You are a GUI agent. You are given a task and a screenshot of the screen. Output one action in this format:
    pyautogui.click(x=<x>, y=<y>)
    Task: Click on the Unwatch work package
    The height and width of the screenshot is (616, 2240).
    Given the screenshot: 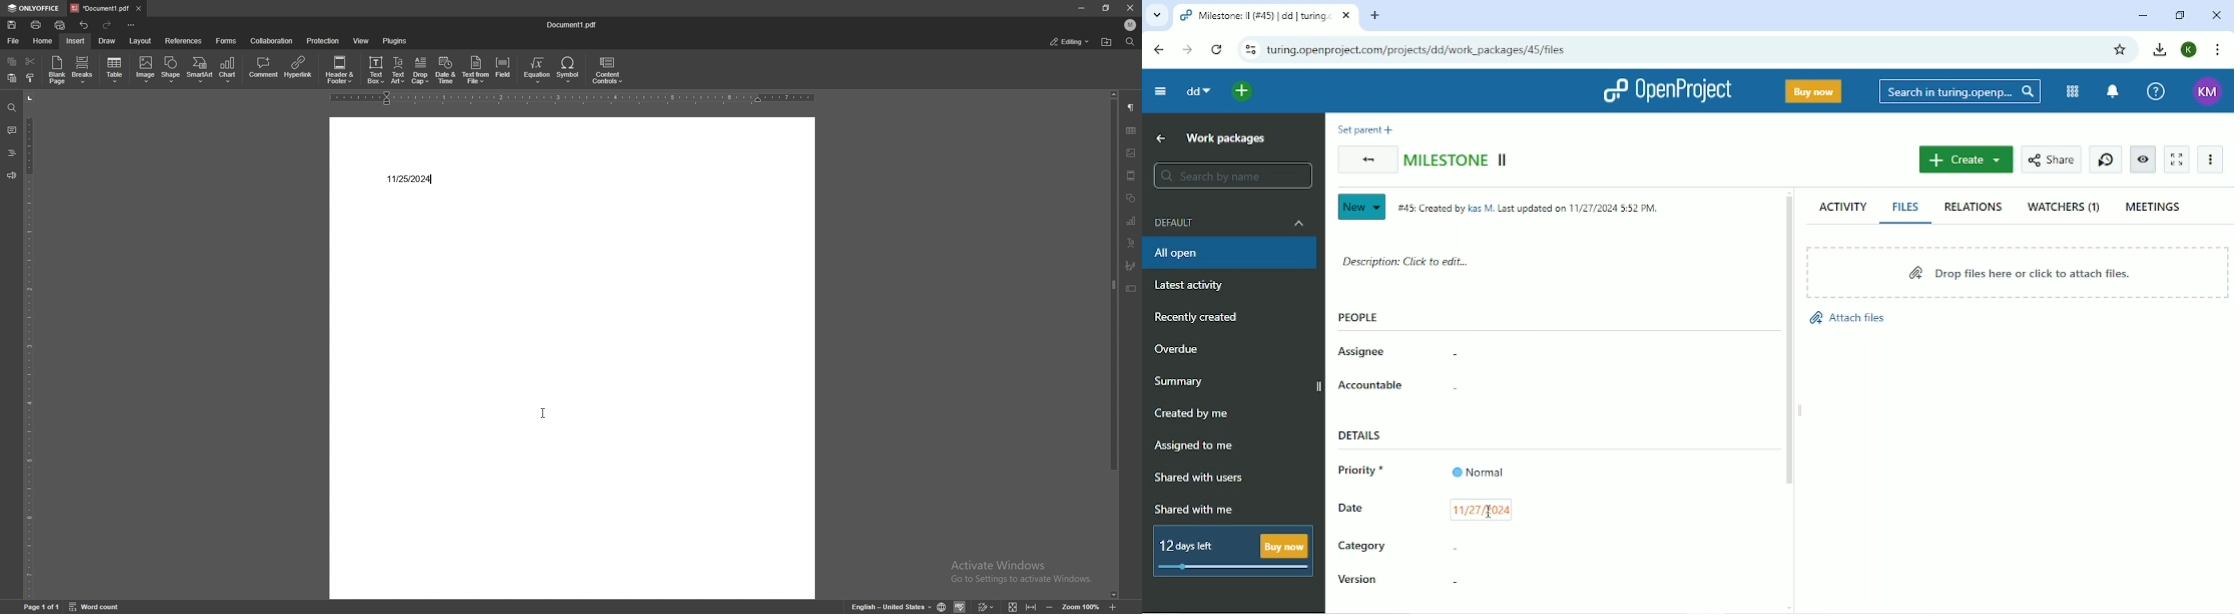 What is the action you would take?
    pyautogui.click(x=2142, y=160)
    